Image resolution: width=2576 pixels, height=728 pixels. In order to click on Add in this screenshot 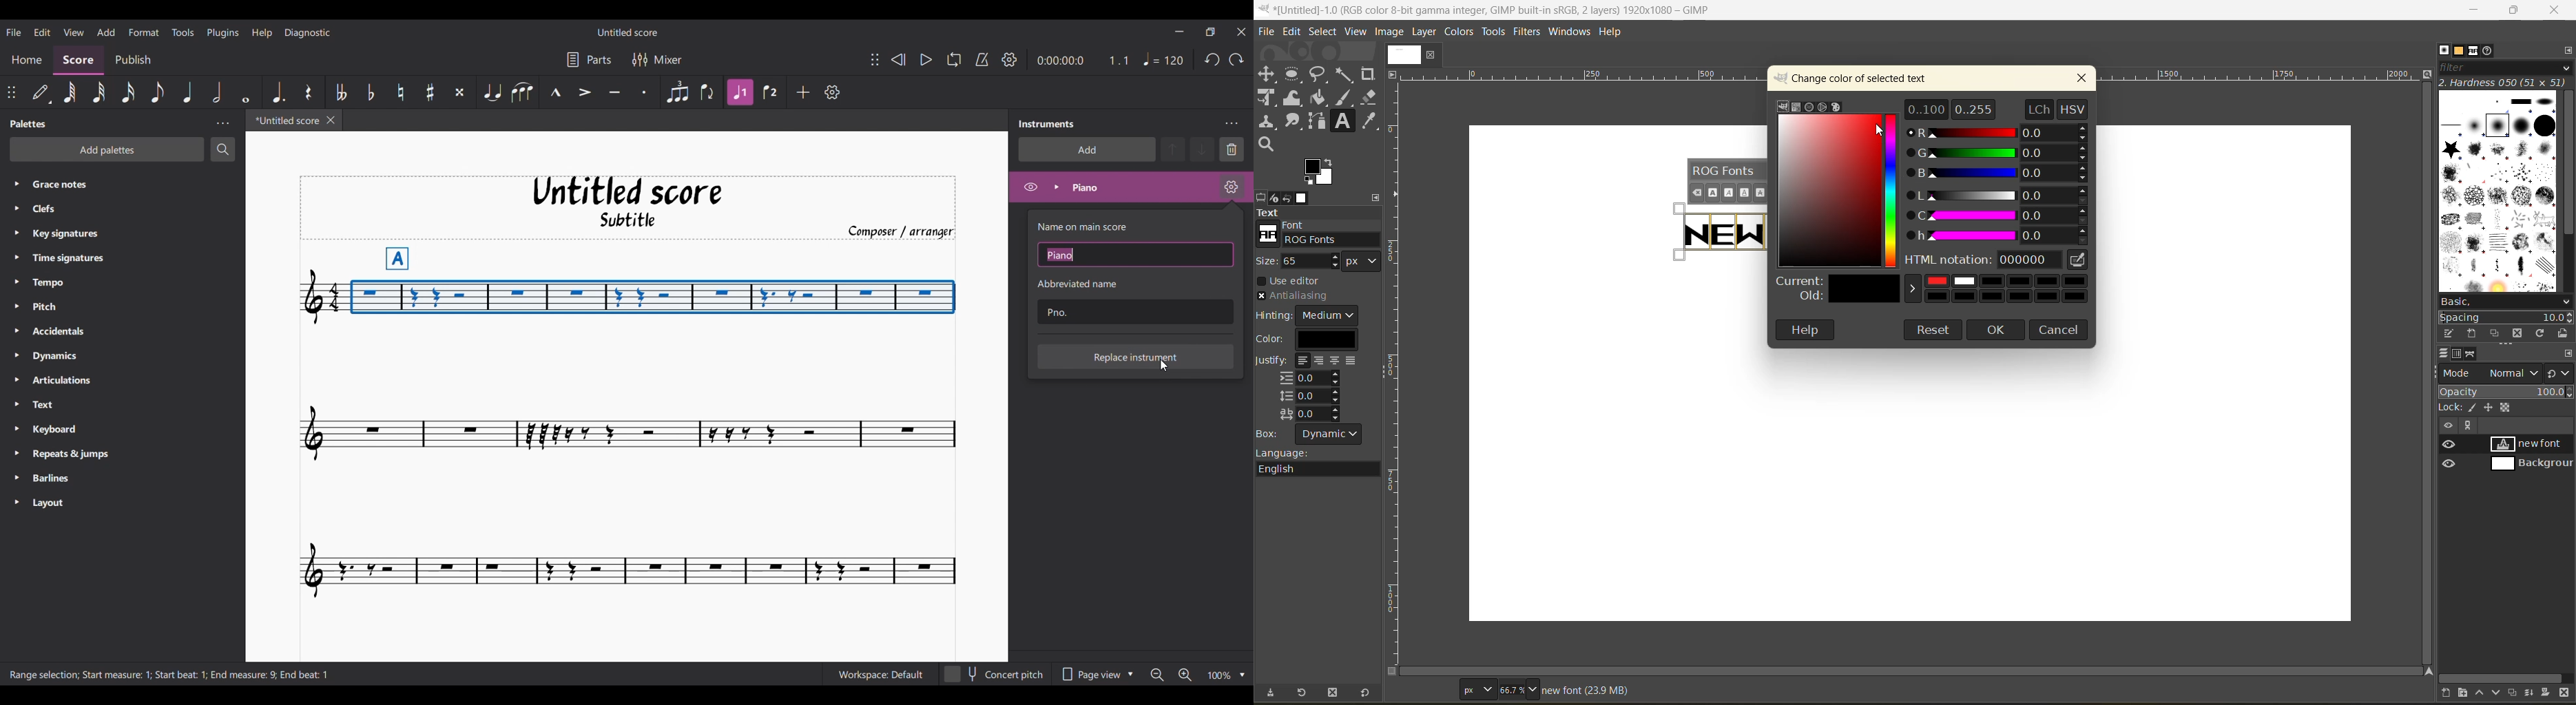, I will do `click(803, 92)`.